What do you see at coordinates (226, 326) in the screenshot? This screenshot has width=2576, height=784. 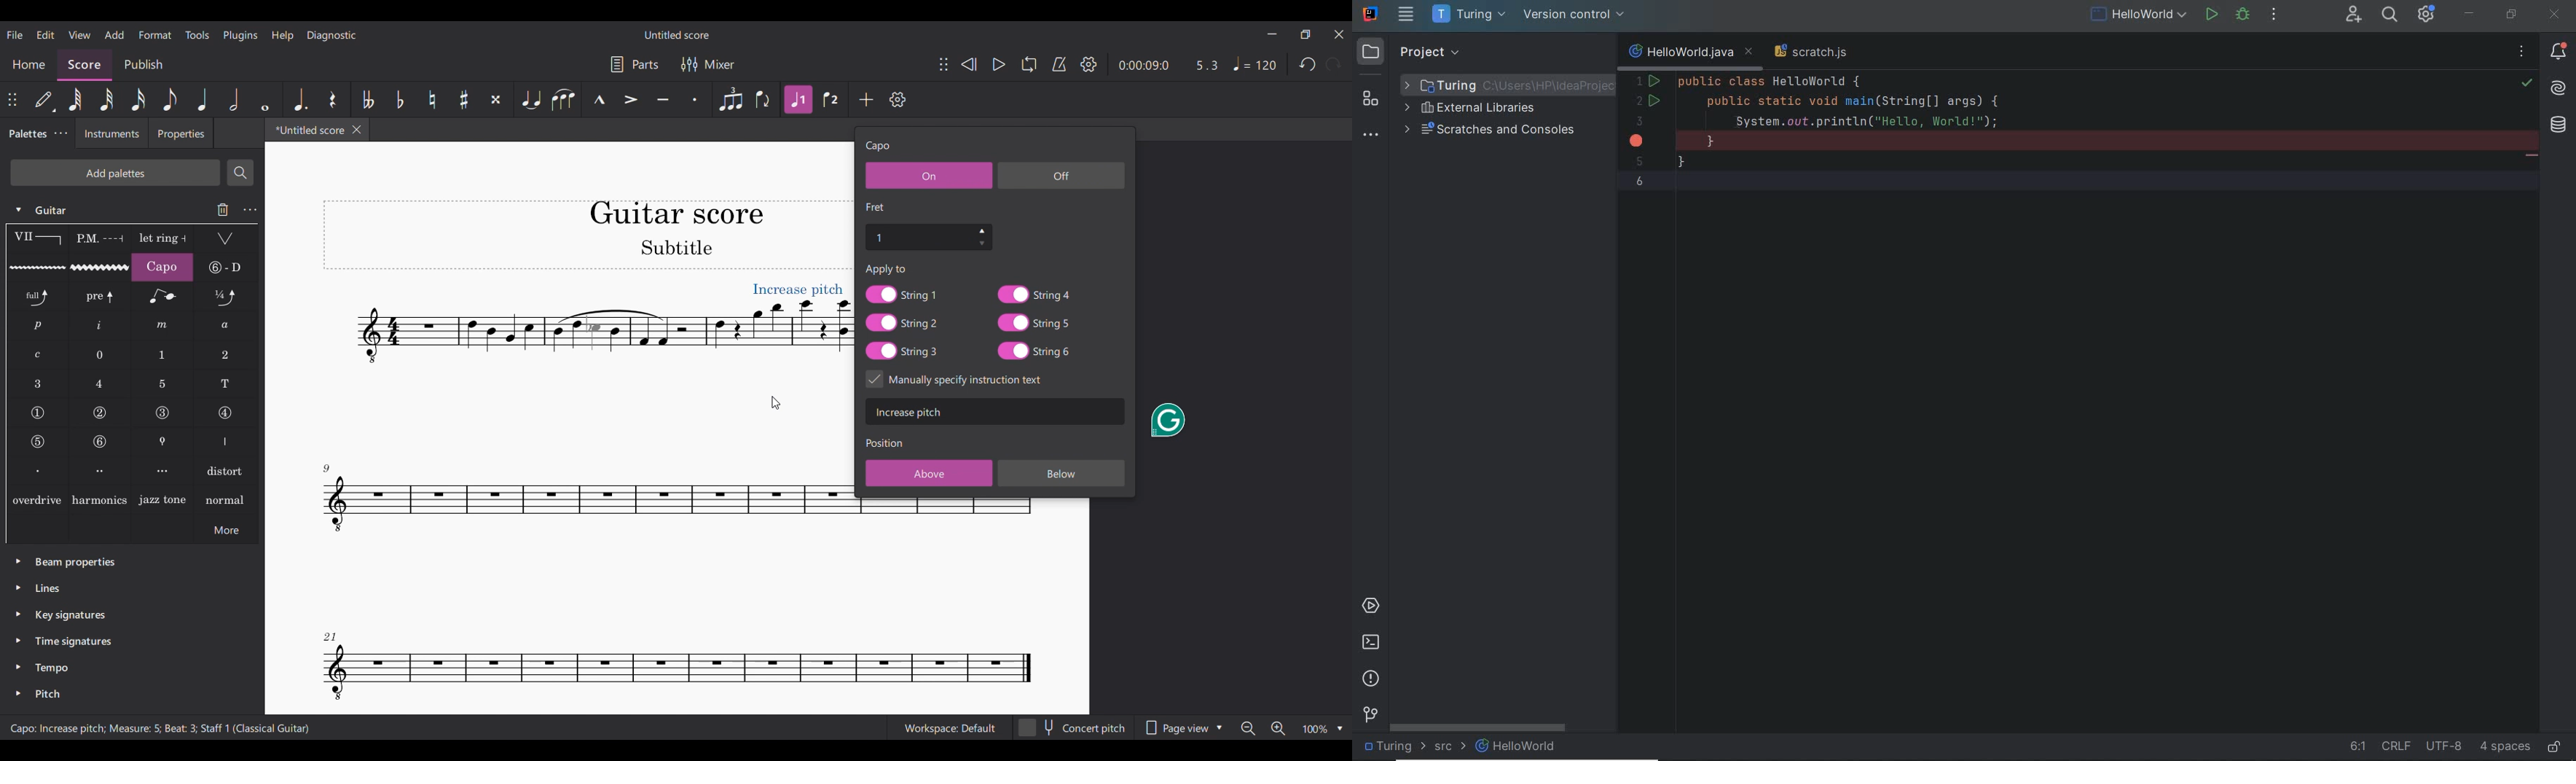 I see `RH guitar fingering a` at bounding box center [226, 326].